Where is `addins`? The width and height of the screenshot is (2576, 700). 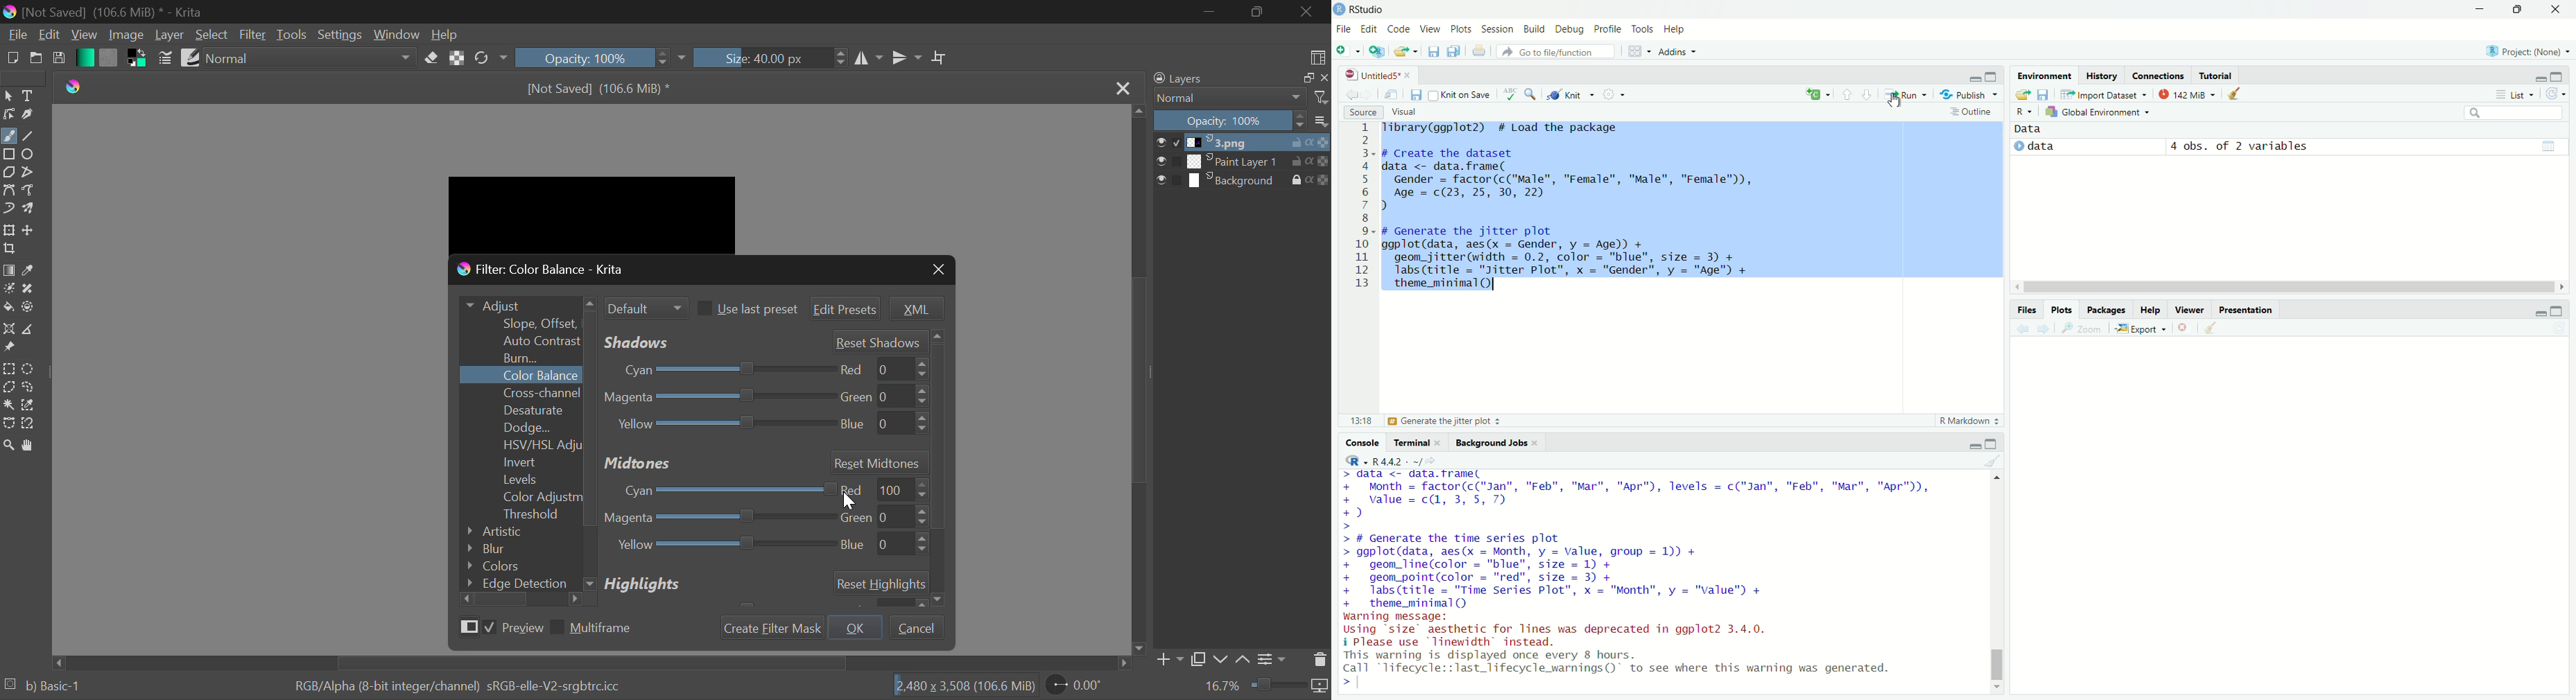 addins is located at coordinates (1678, 51).